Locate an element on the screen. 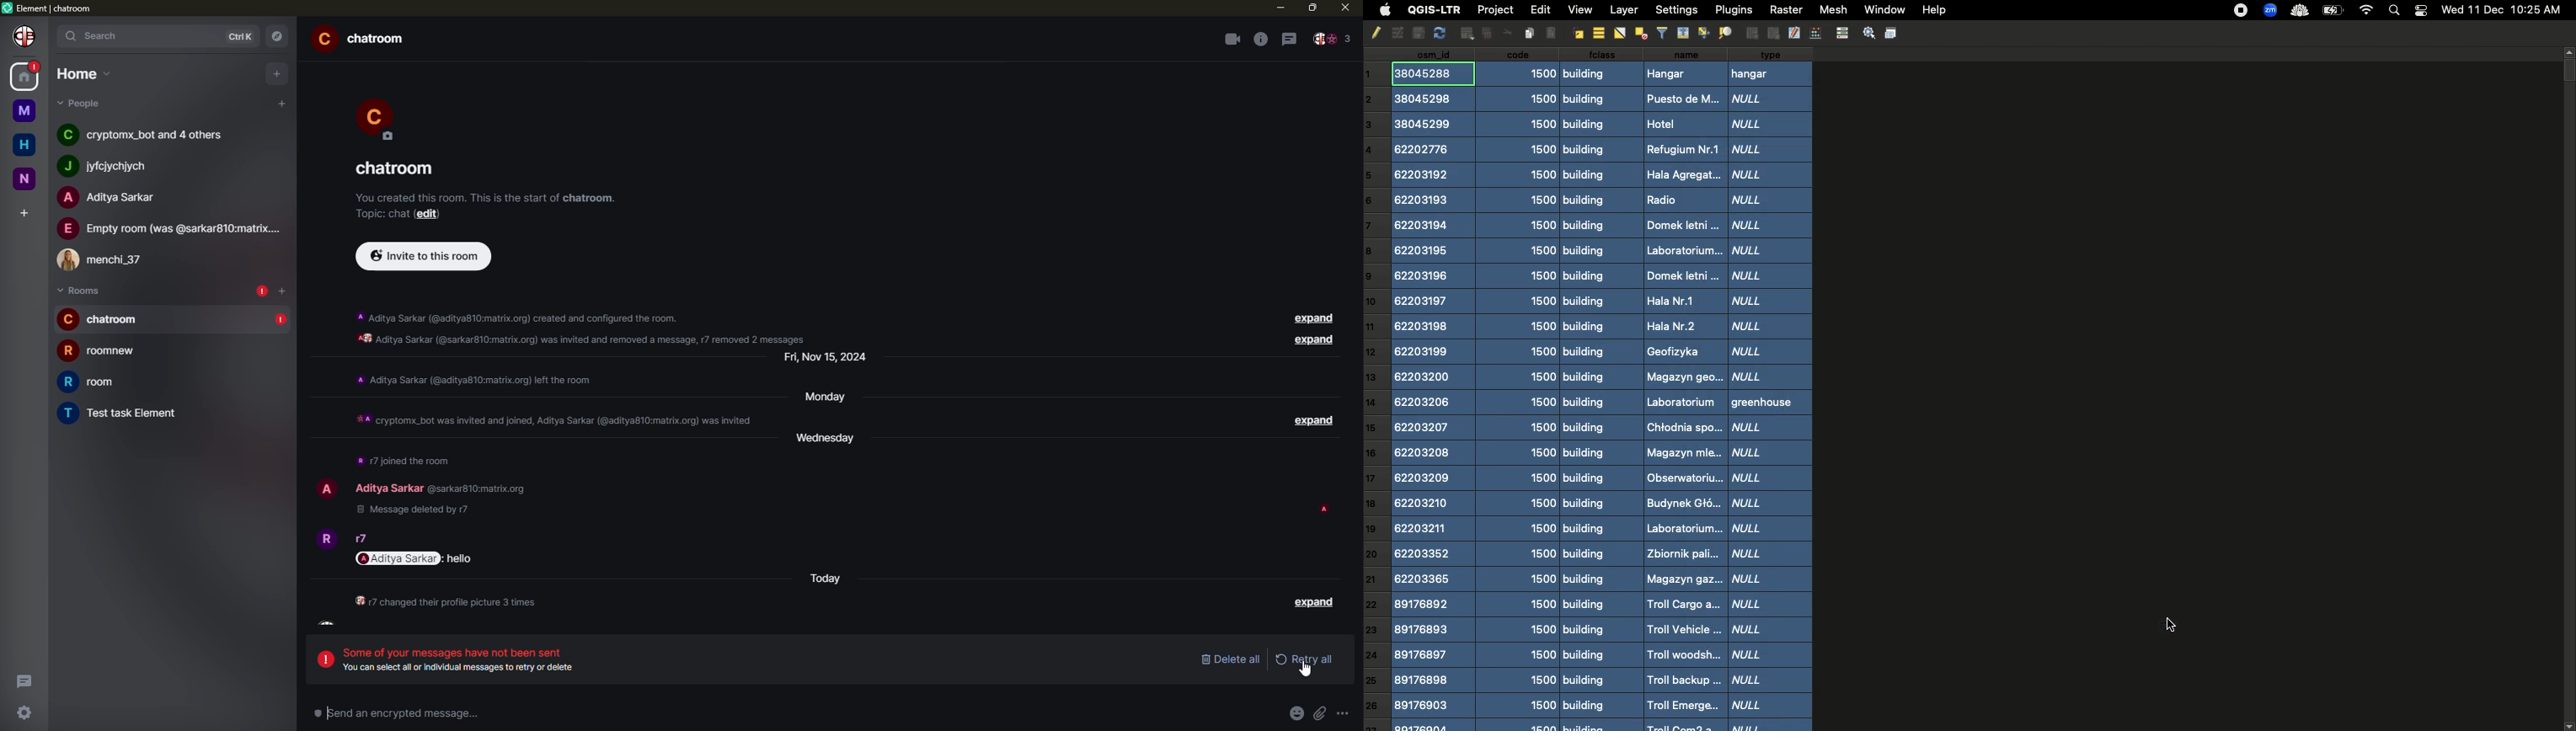 The width and height of the screenshot is (2576, 756). Undo is located at coordinates (1396, 34).